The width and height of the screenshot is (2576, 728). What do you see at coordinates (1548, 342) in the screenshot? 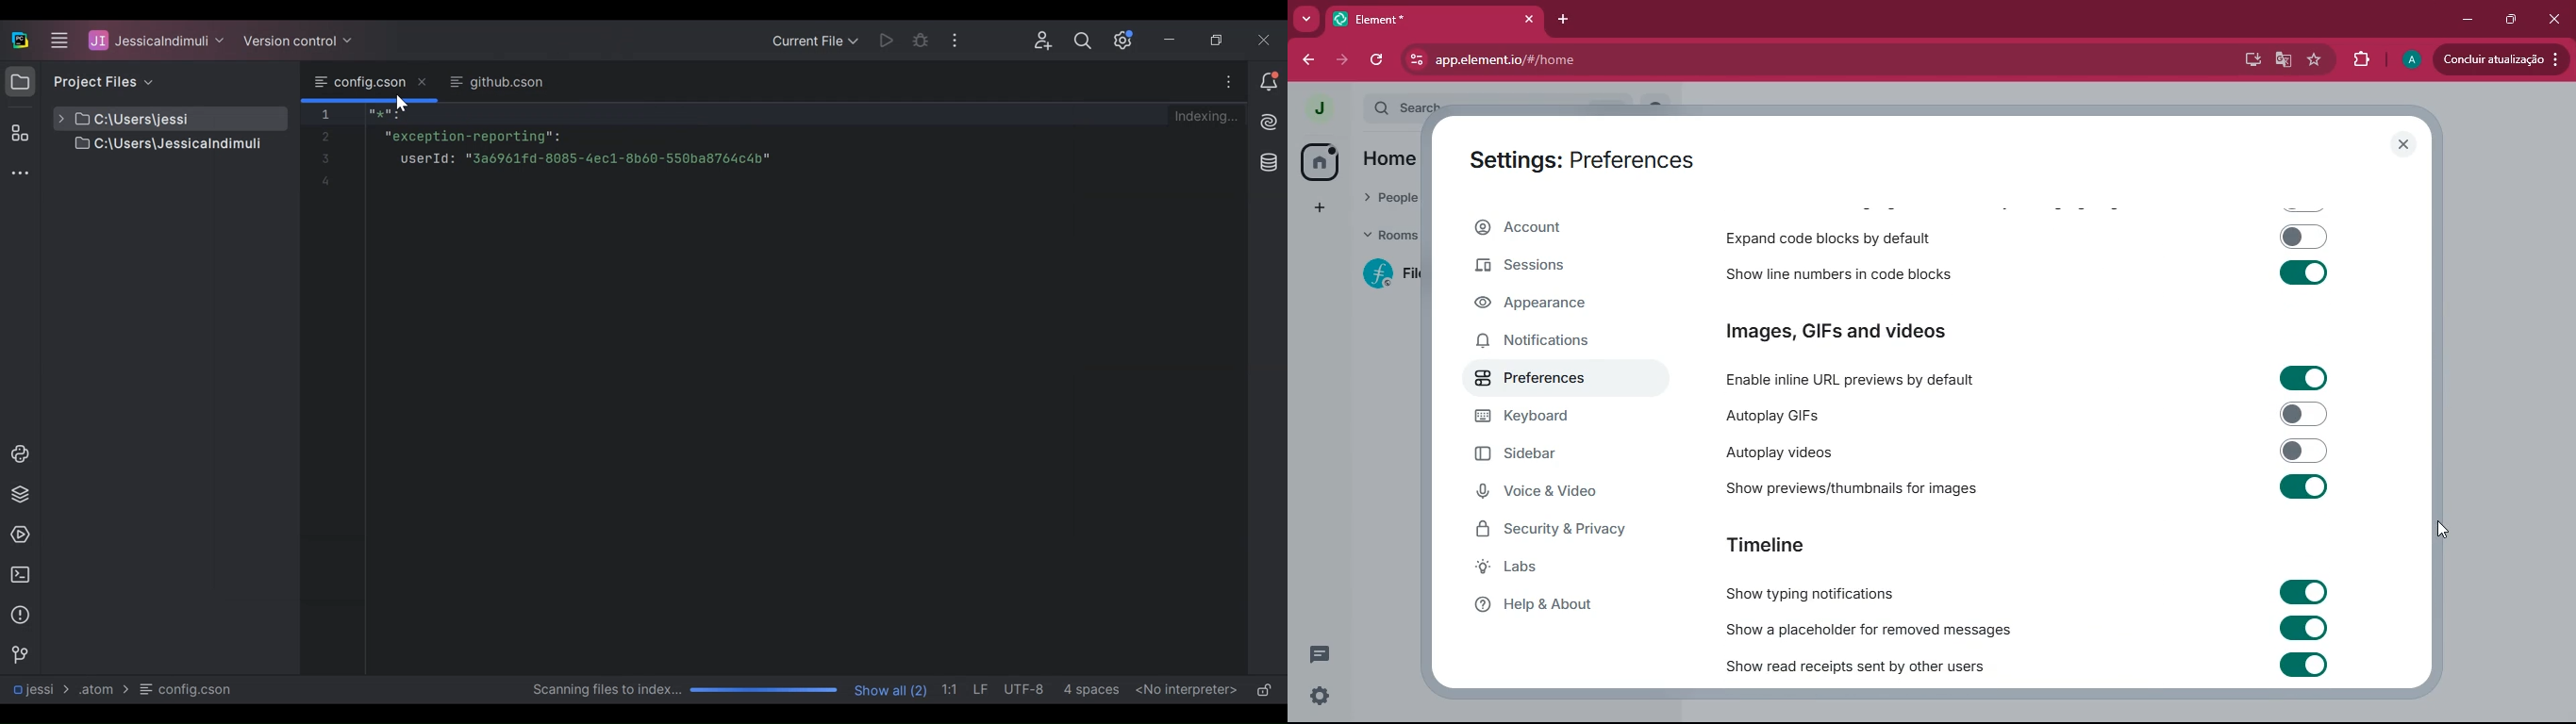
I see `notifications` at bounding box center [1548, 342].